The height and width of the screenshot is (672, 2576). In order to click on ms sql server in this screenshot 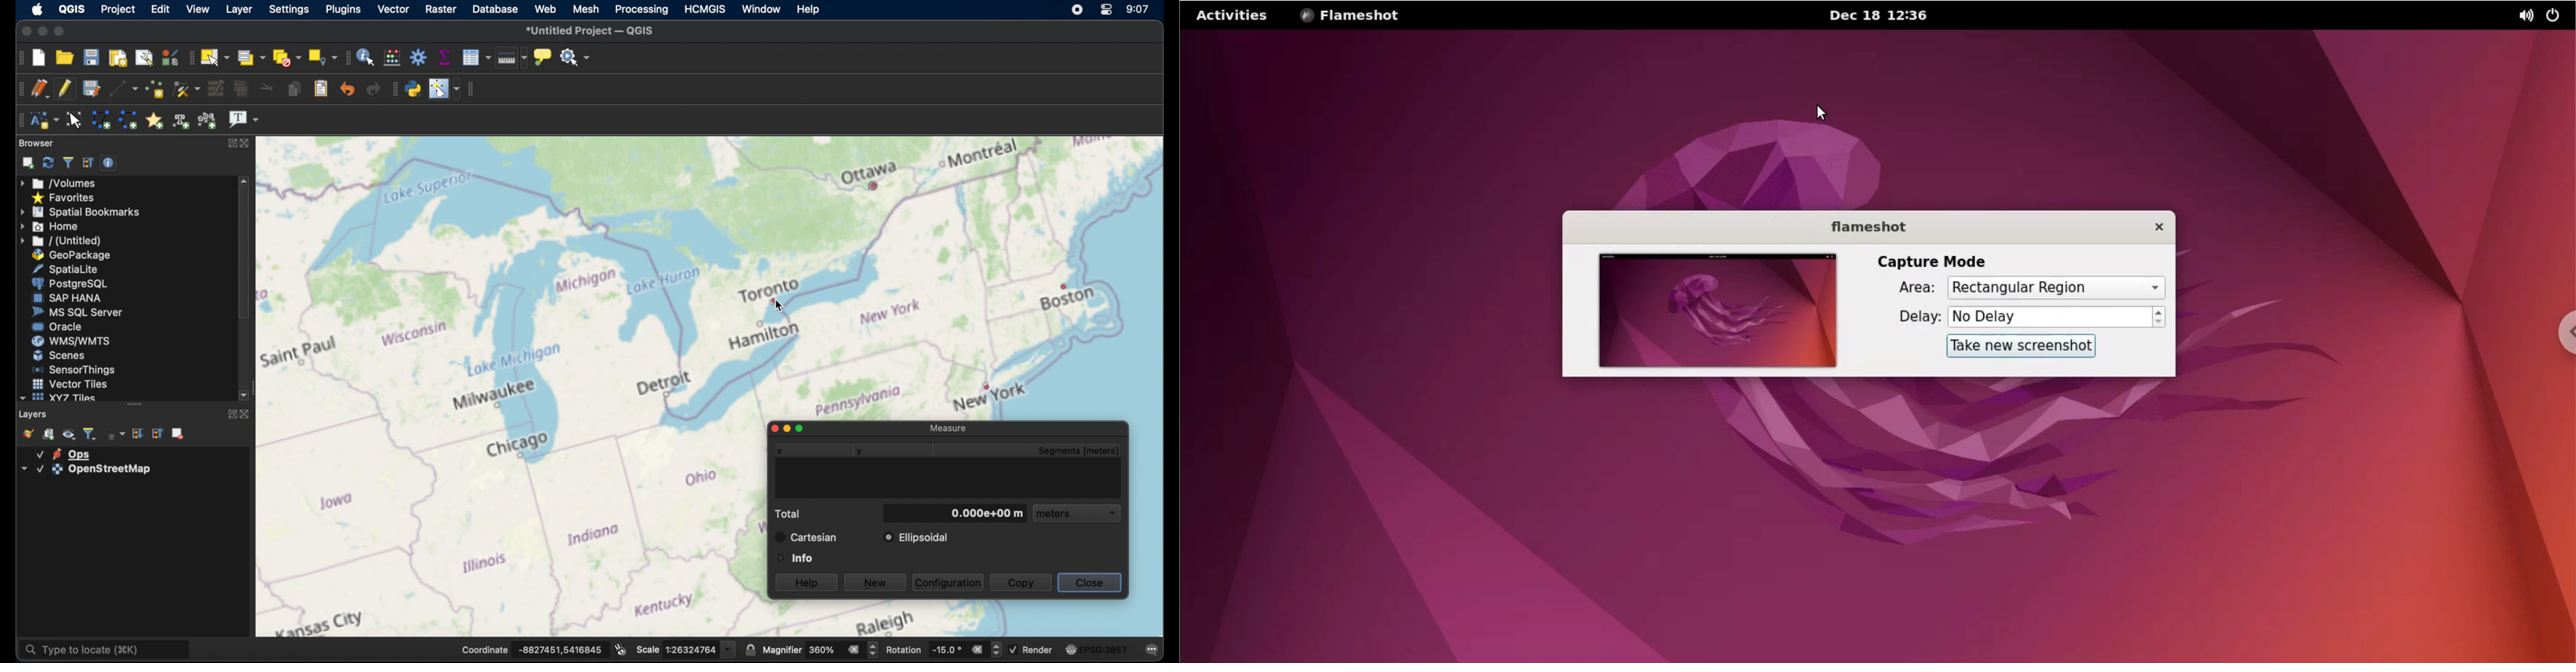, I will do `click(77, 313)`.